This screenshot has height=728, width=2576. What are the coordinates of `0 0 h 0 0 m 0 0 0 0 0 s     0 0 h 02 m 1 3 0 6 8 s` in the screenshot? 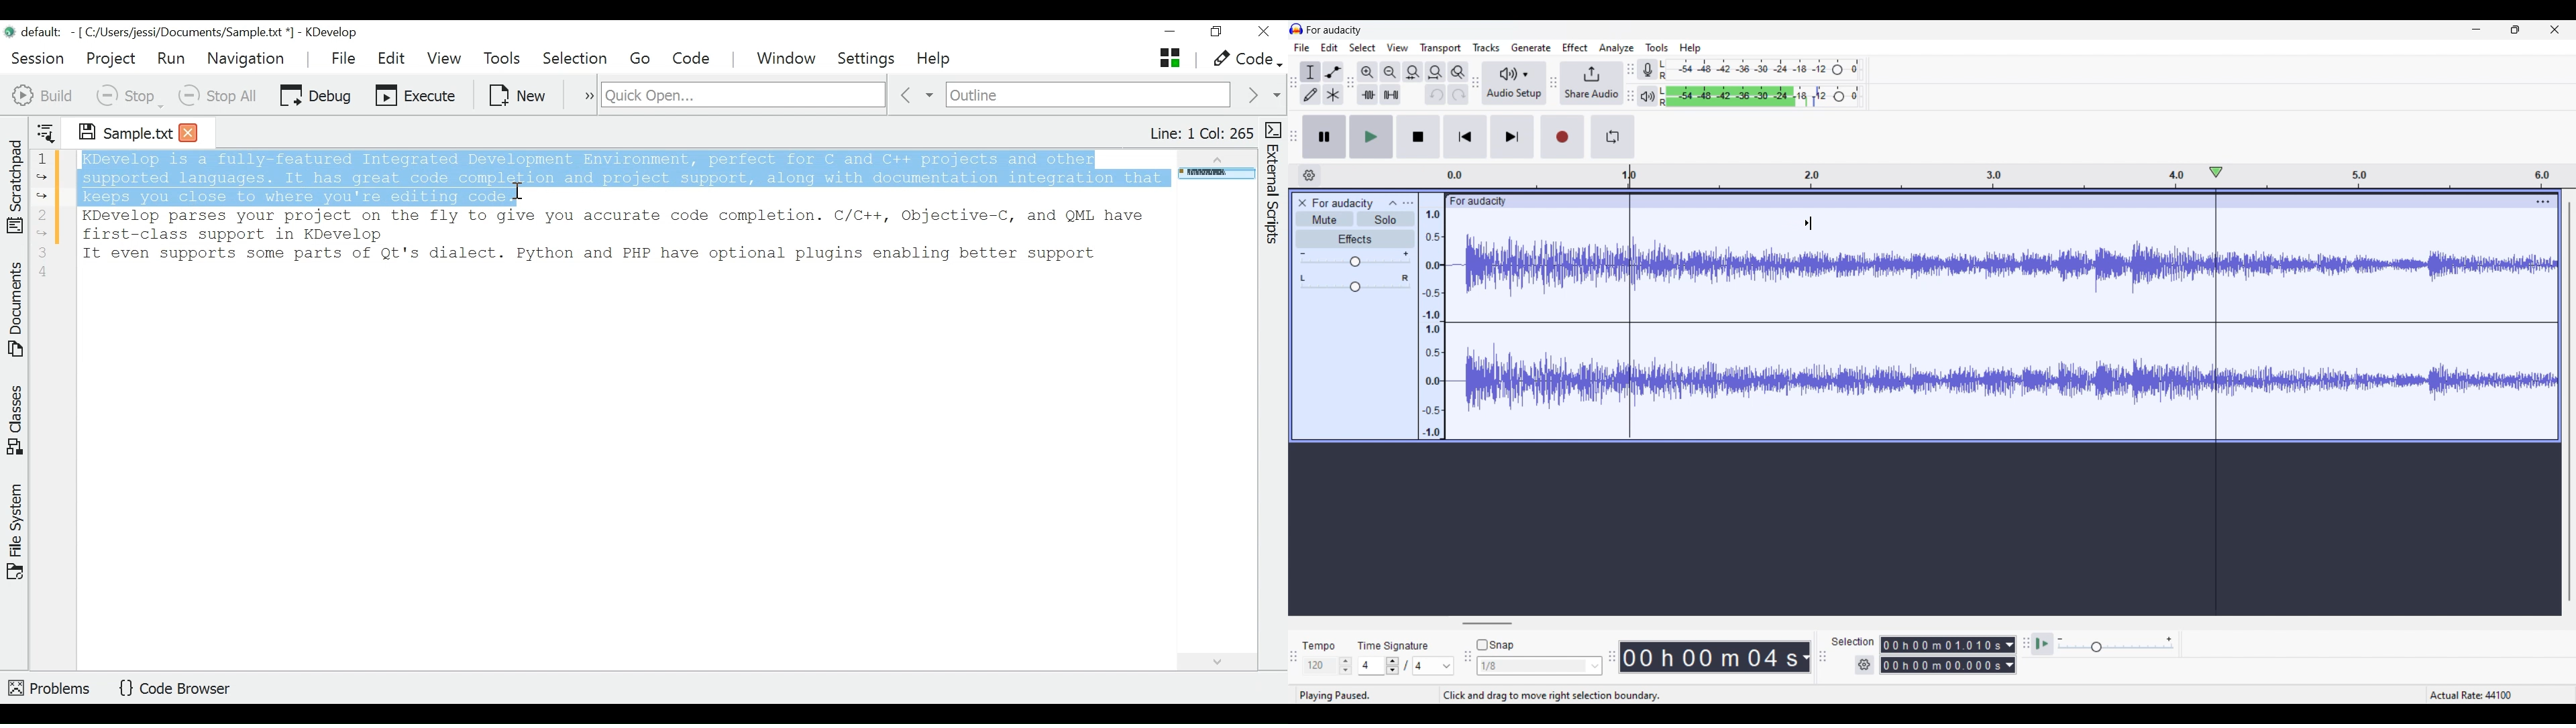 It's located at (1941, 655).